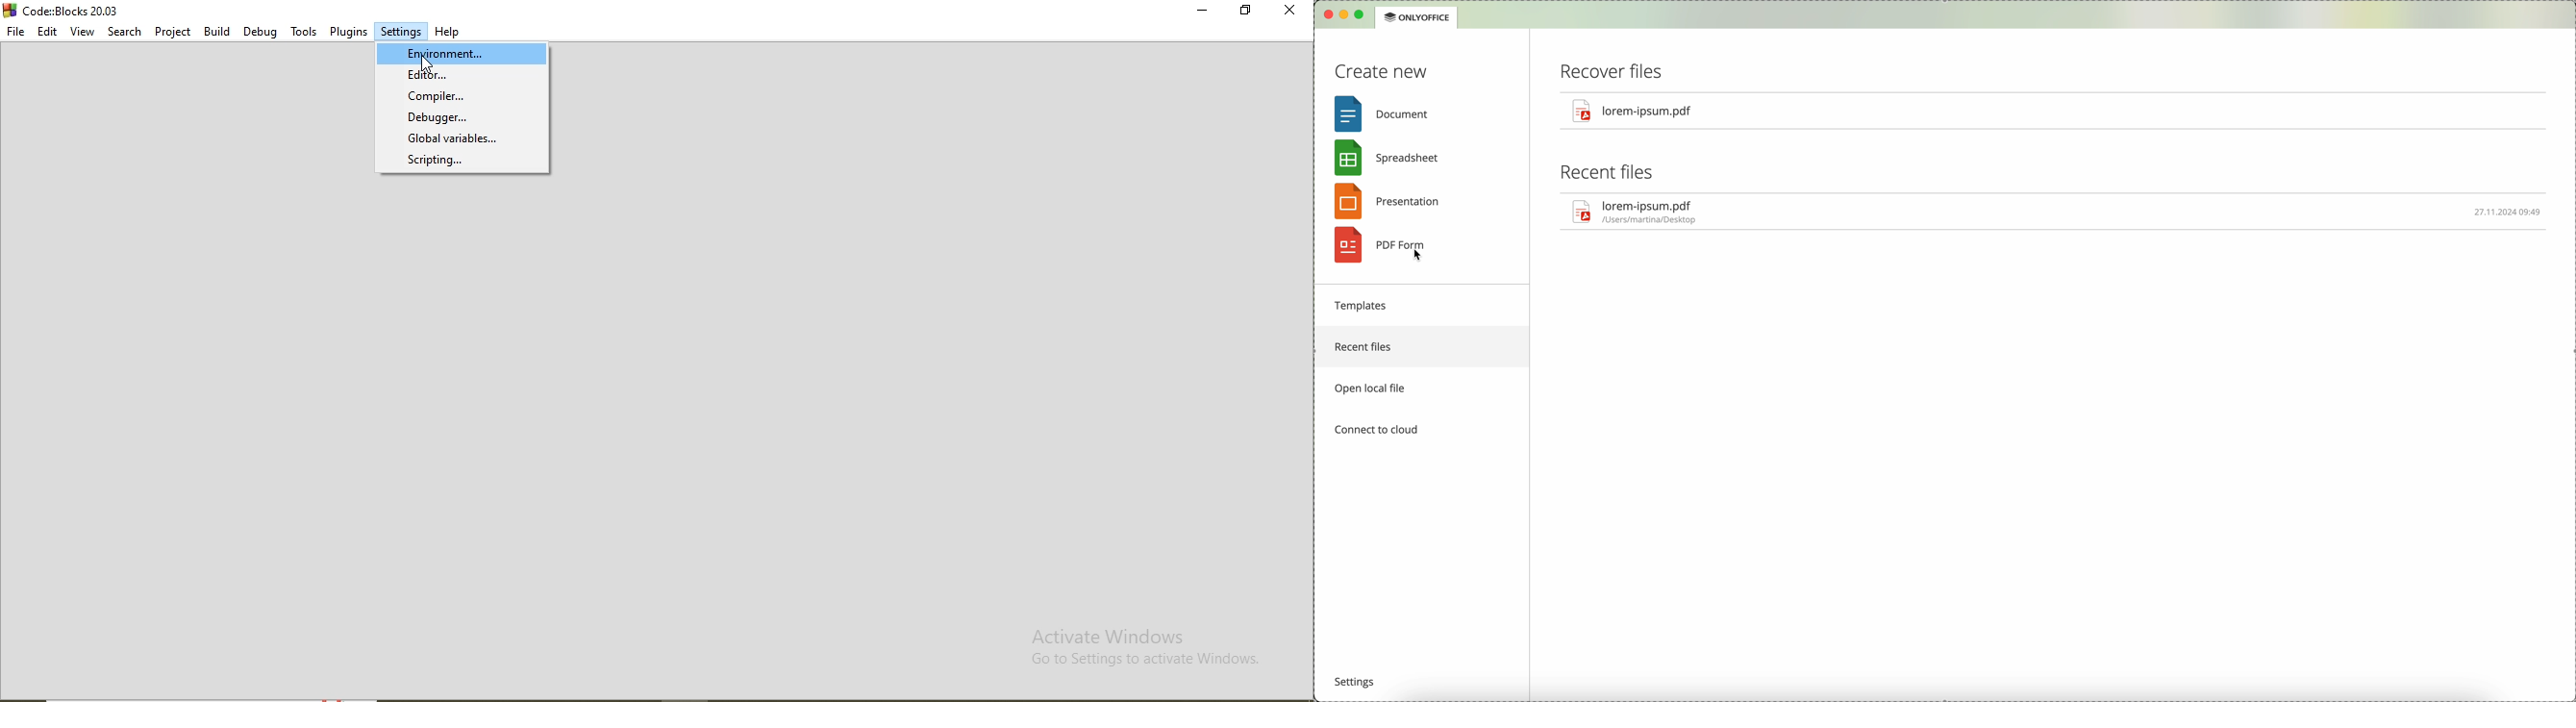 This screenshot has width=2576, height=728. I want to click on Plugins , so click(350, 30).